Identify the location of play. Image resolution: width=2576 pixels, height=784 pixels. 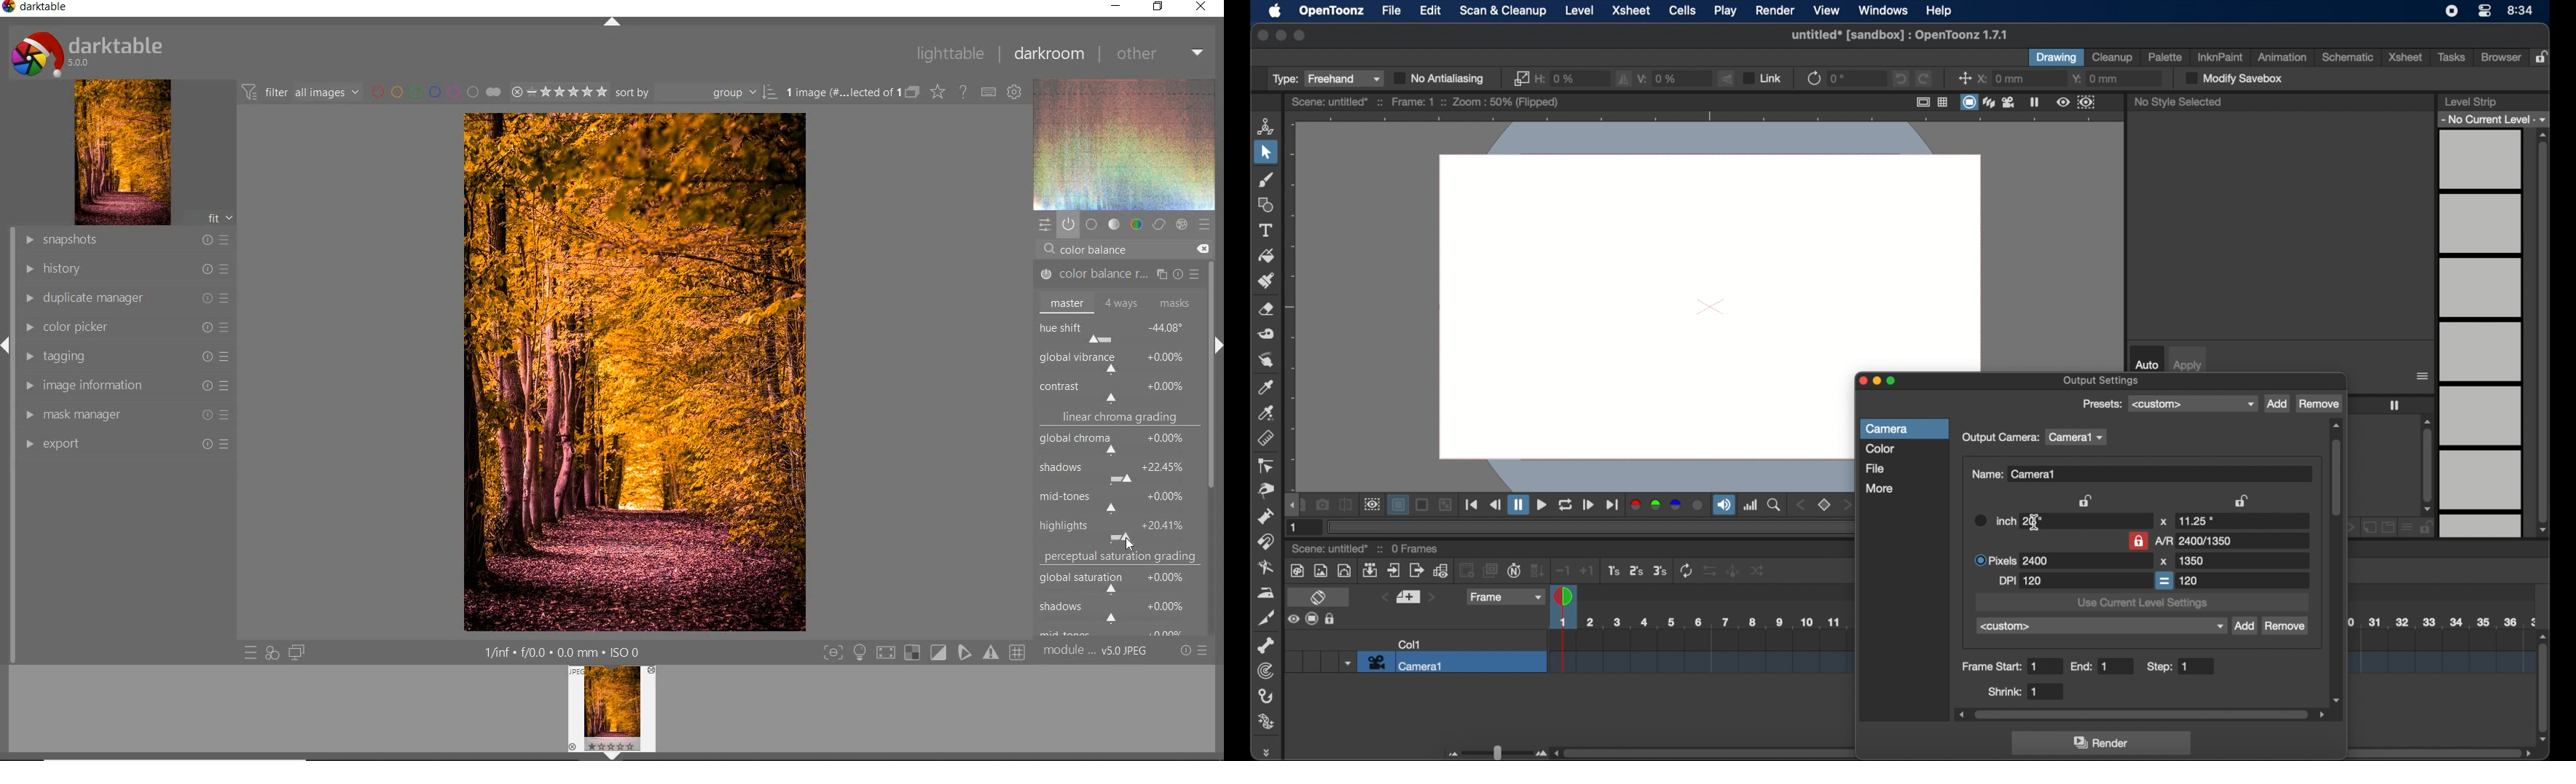
(1726, 11).